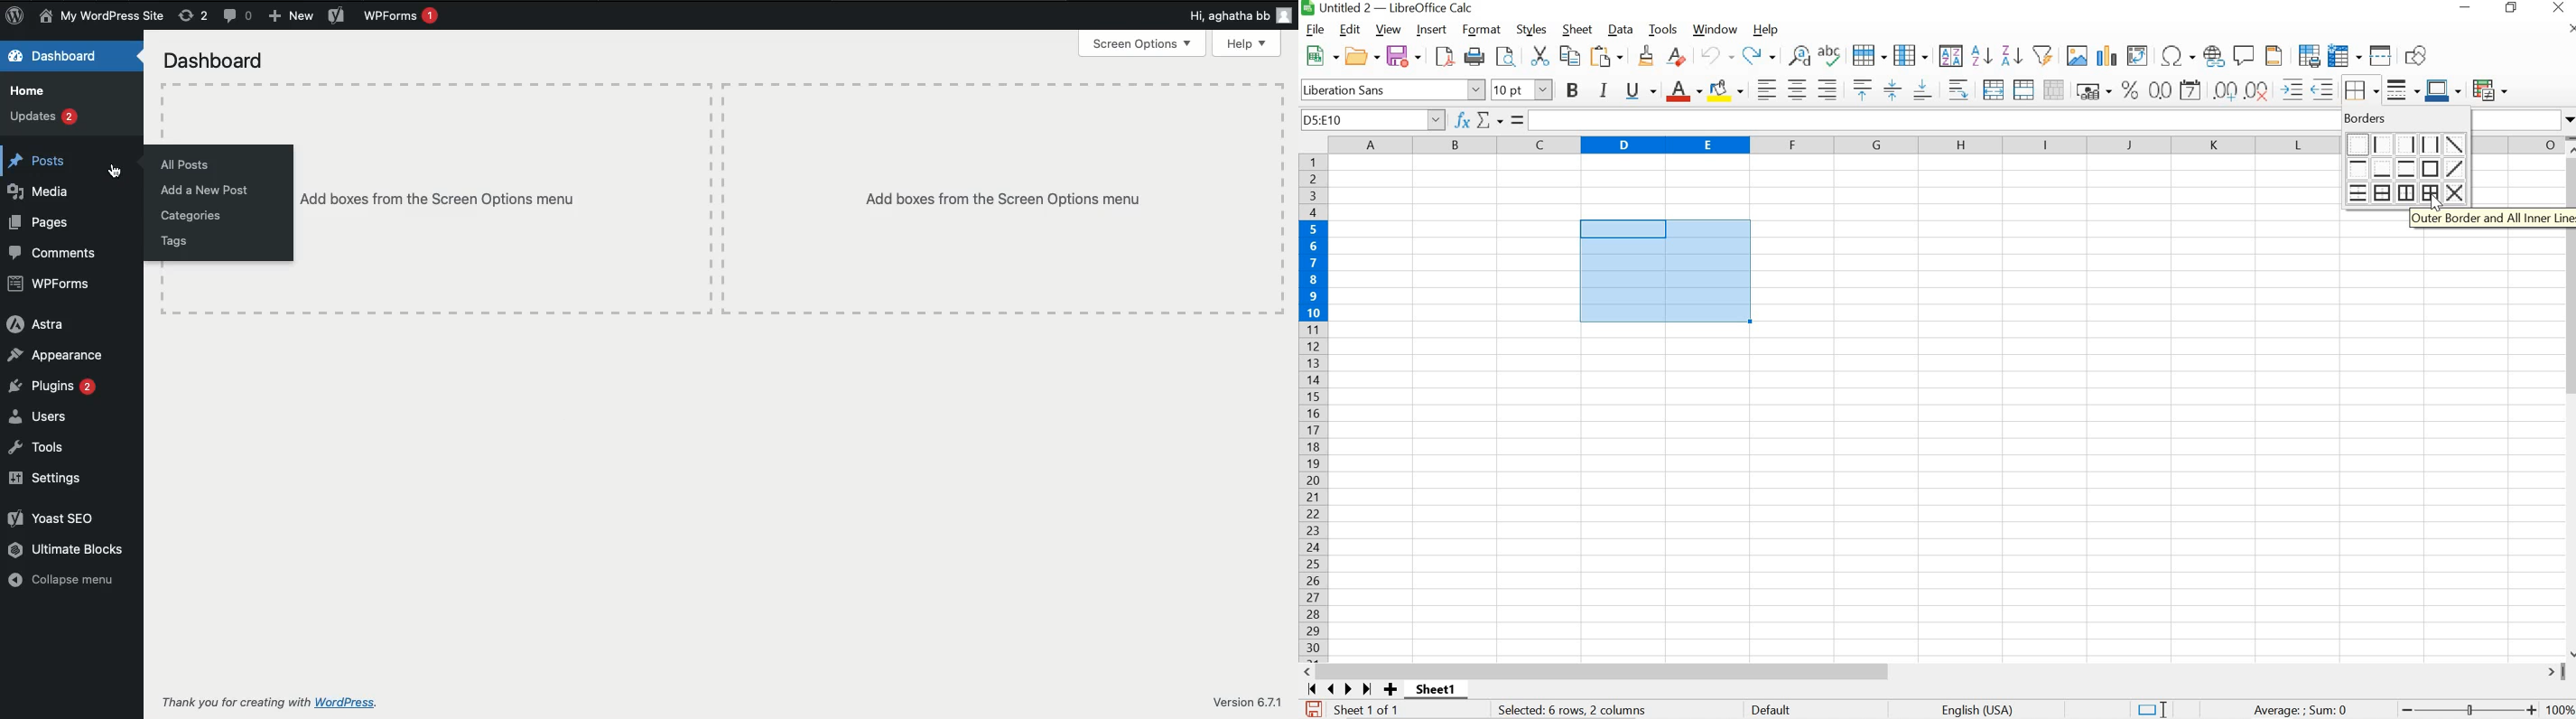 The image size is (2576, 728). What do you see at coordinates (1361, 56) in the screenshot?
I see `OPEN` at bounding box center [1361, 56].